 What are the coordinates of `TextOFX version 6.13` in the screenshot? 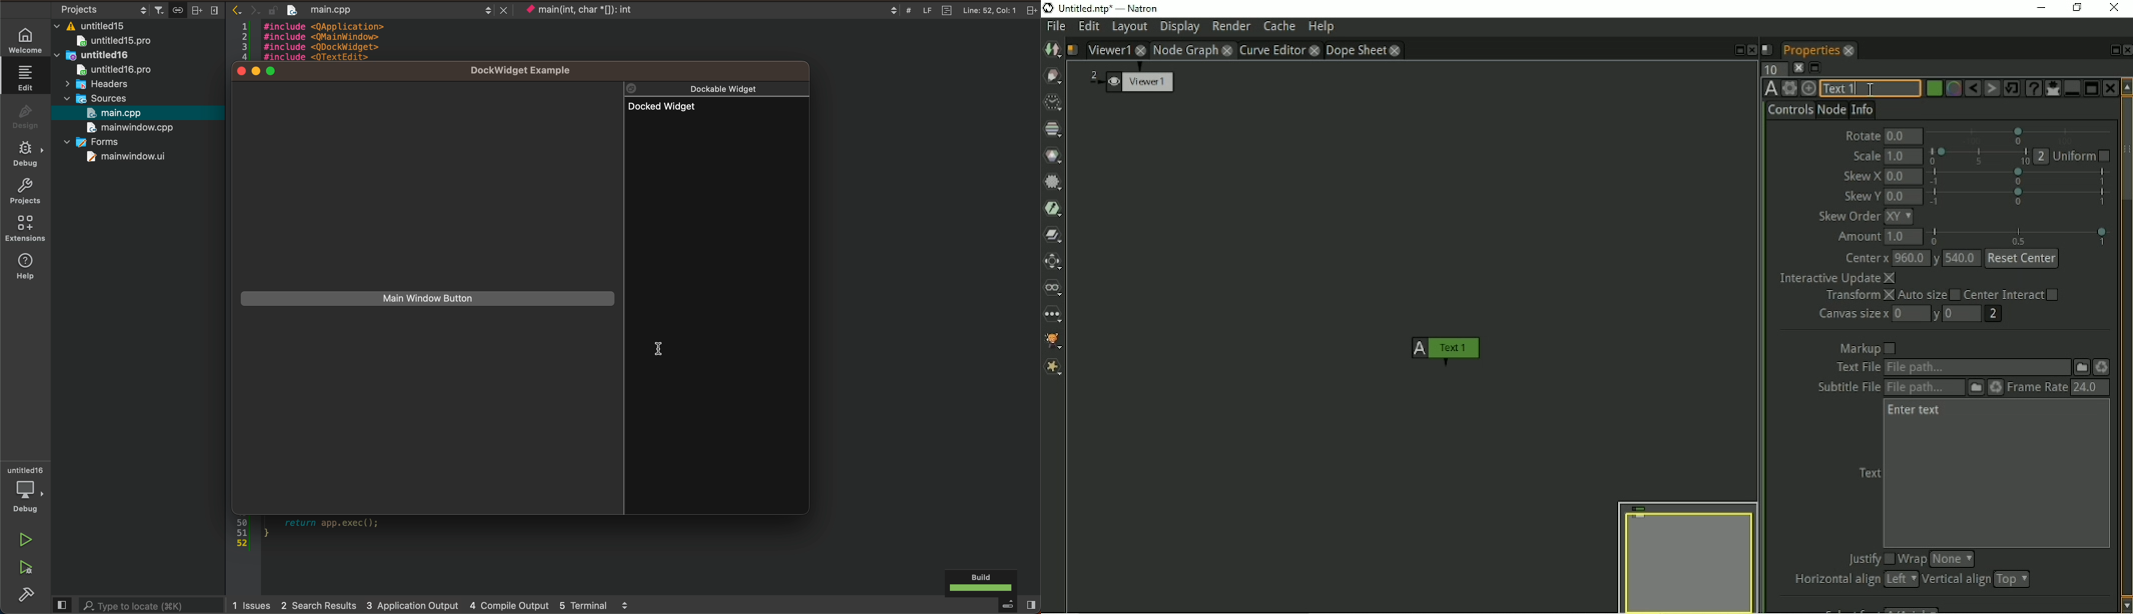 It's located at (1768, 89).